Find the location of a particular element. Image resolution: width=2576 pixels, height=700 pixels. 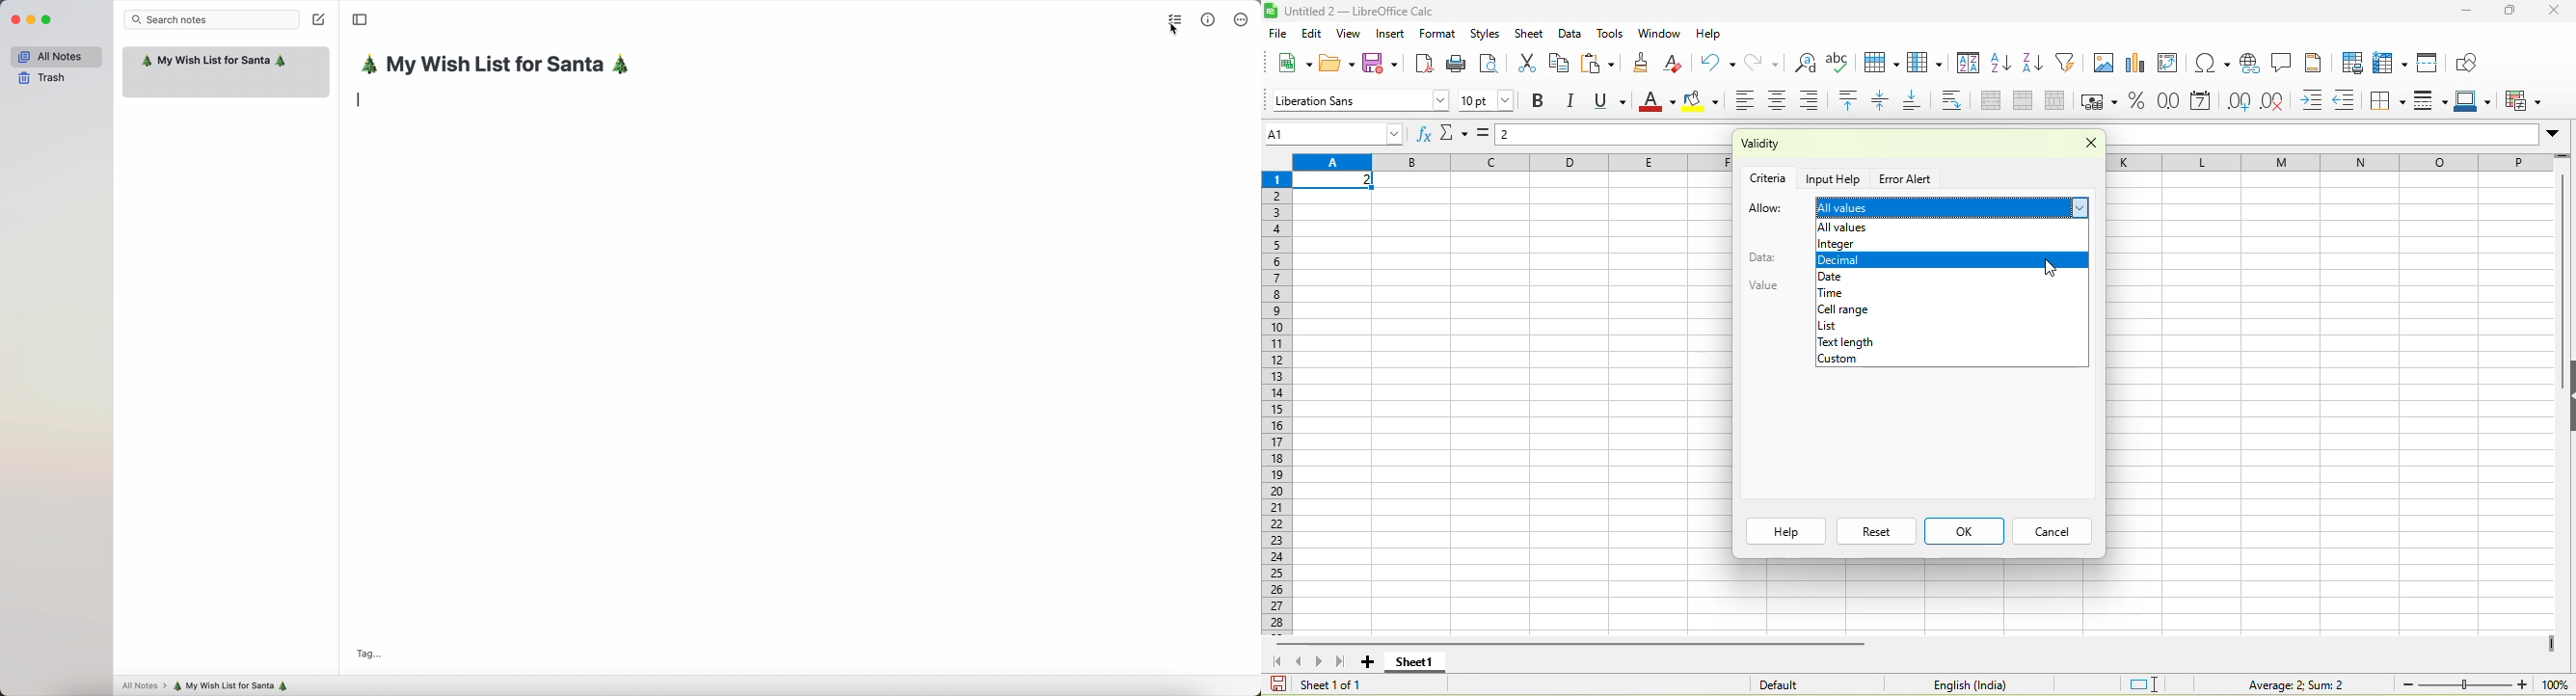

all notes is located at coordinates (142, 687).